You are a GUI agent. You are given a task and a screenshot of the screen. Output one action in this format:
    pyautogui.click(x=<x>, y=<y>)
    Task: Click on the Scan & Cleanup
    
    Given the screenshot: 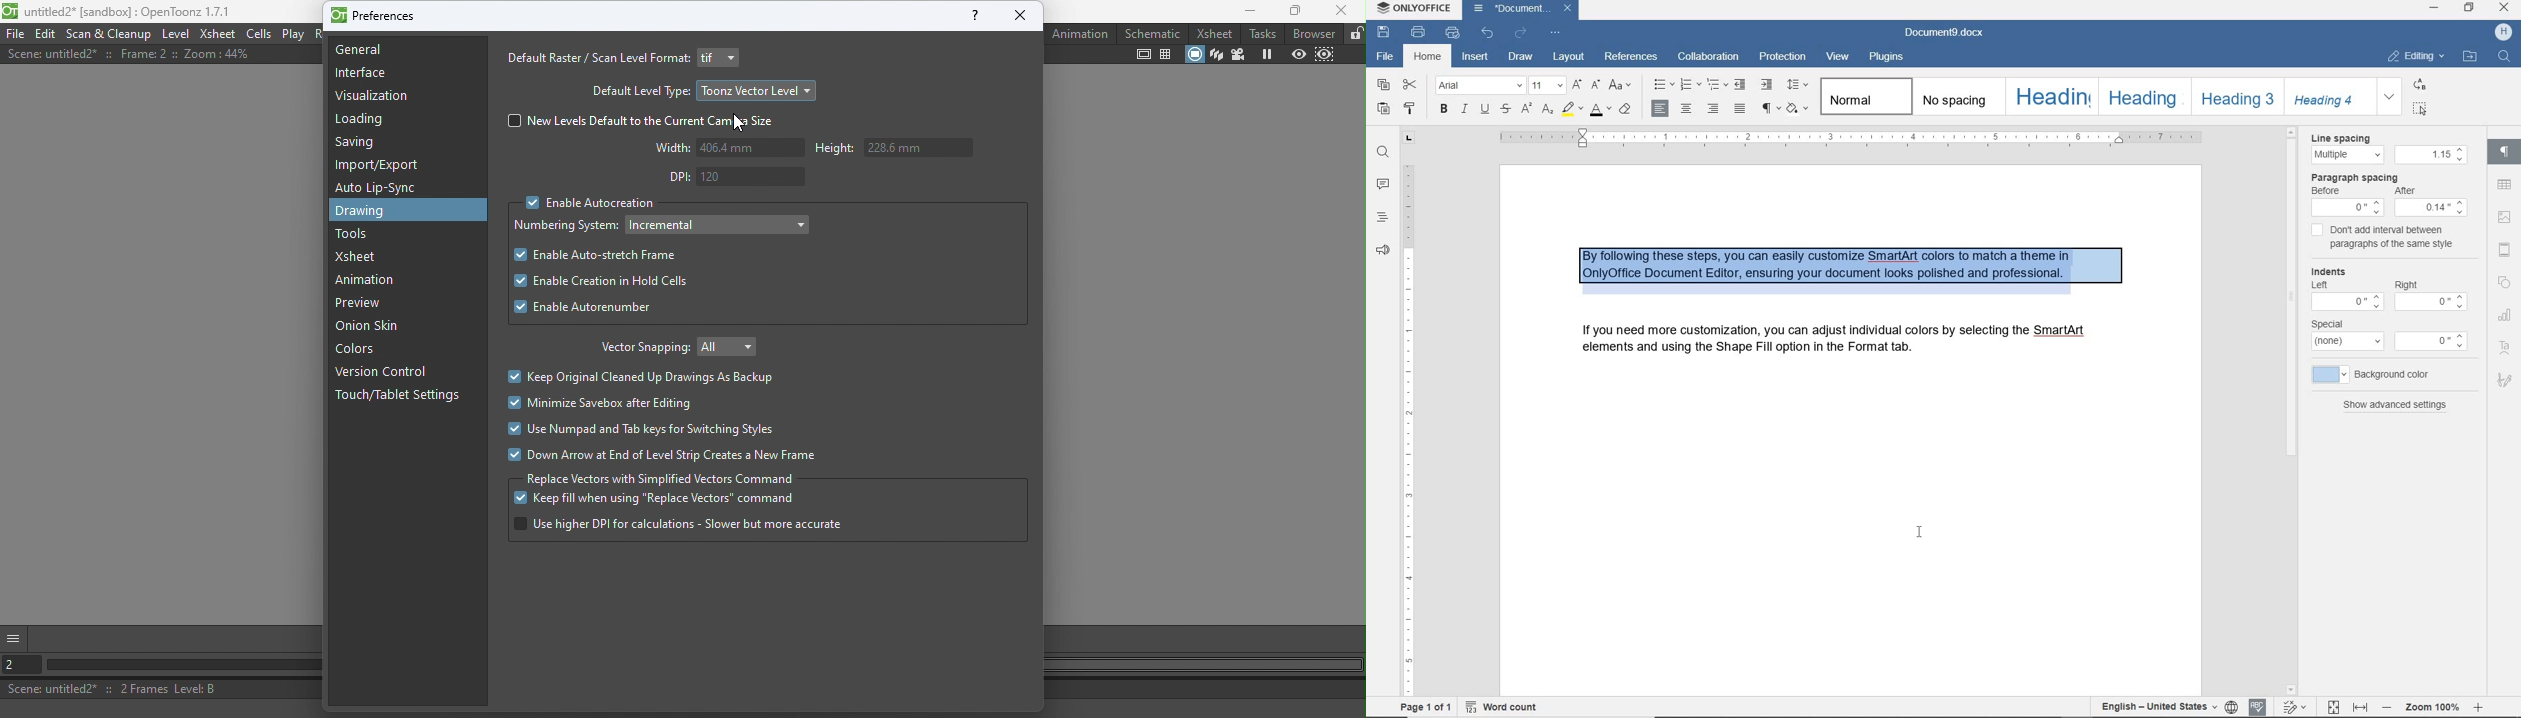 What is the action you would take?
    pyautogui.click(x=110, y=34)
    